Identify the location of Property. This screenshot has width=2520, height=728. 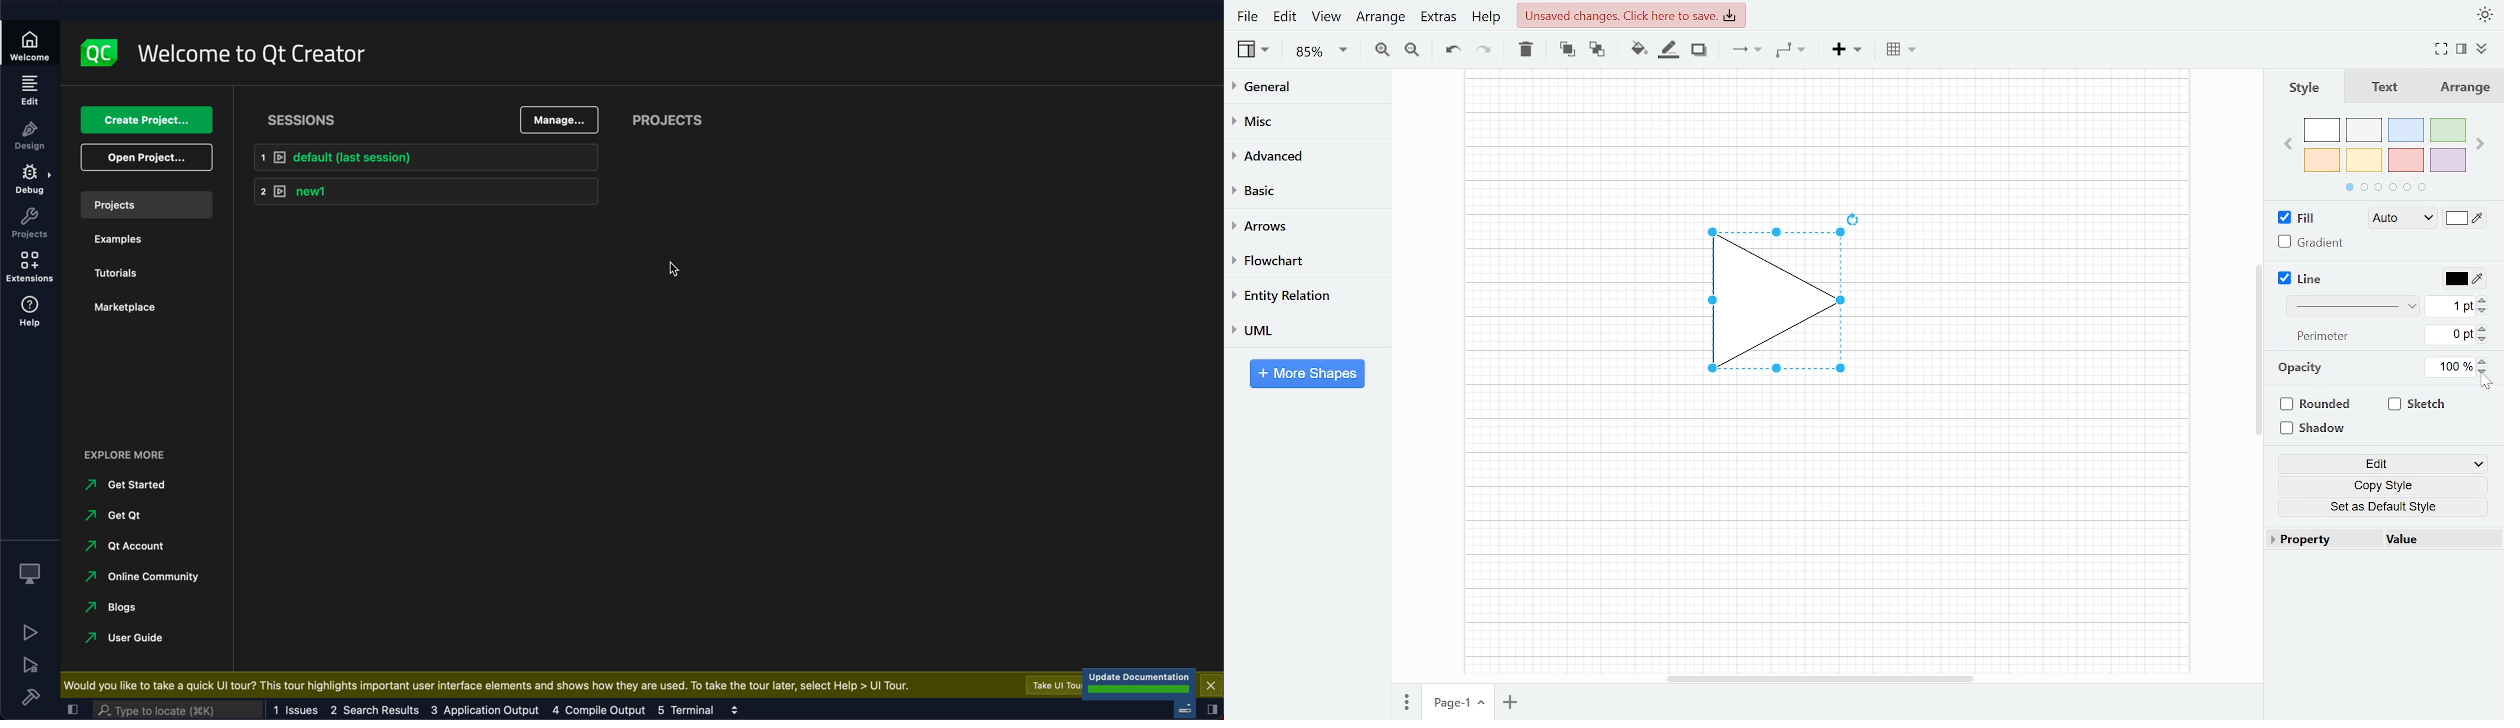
(2322, 540).